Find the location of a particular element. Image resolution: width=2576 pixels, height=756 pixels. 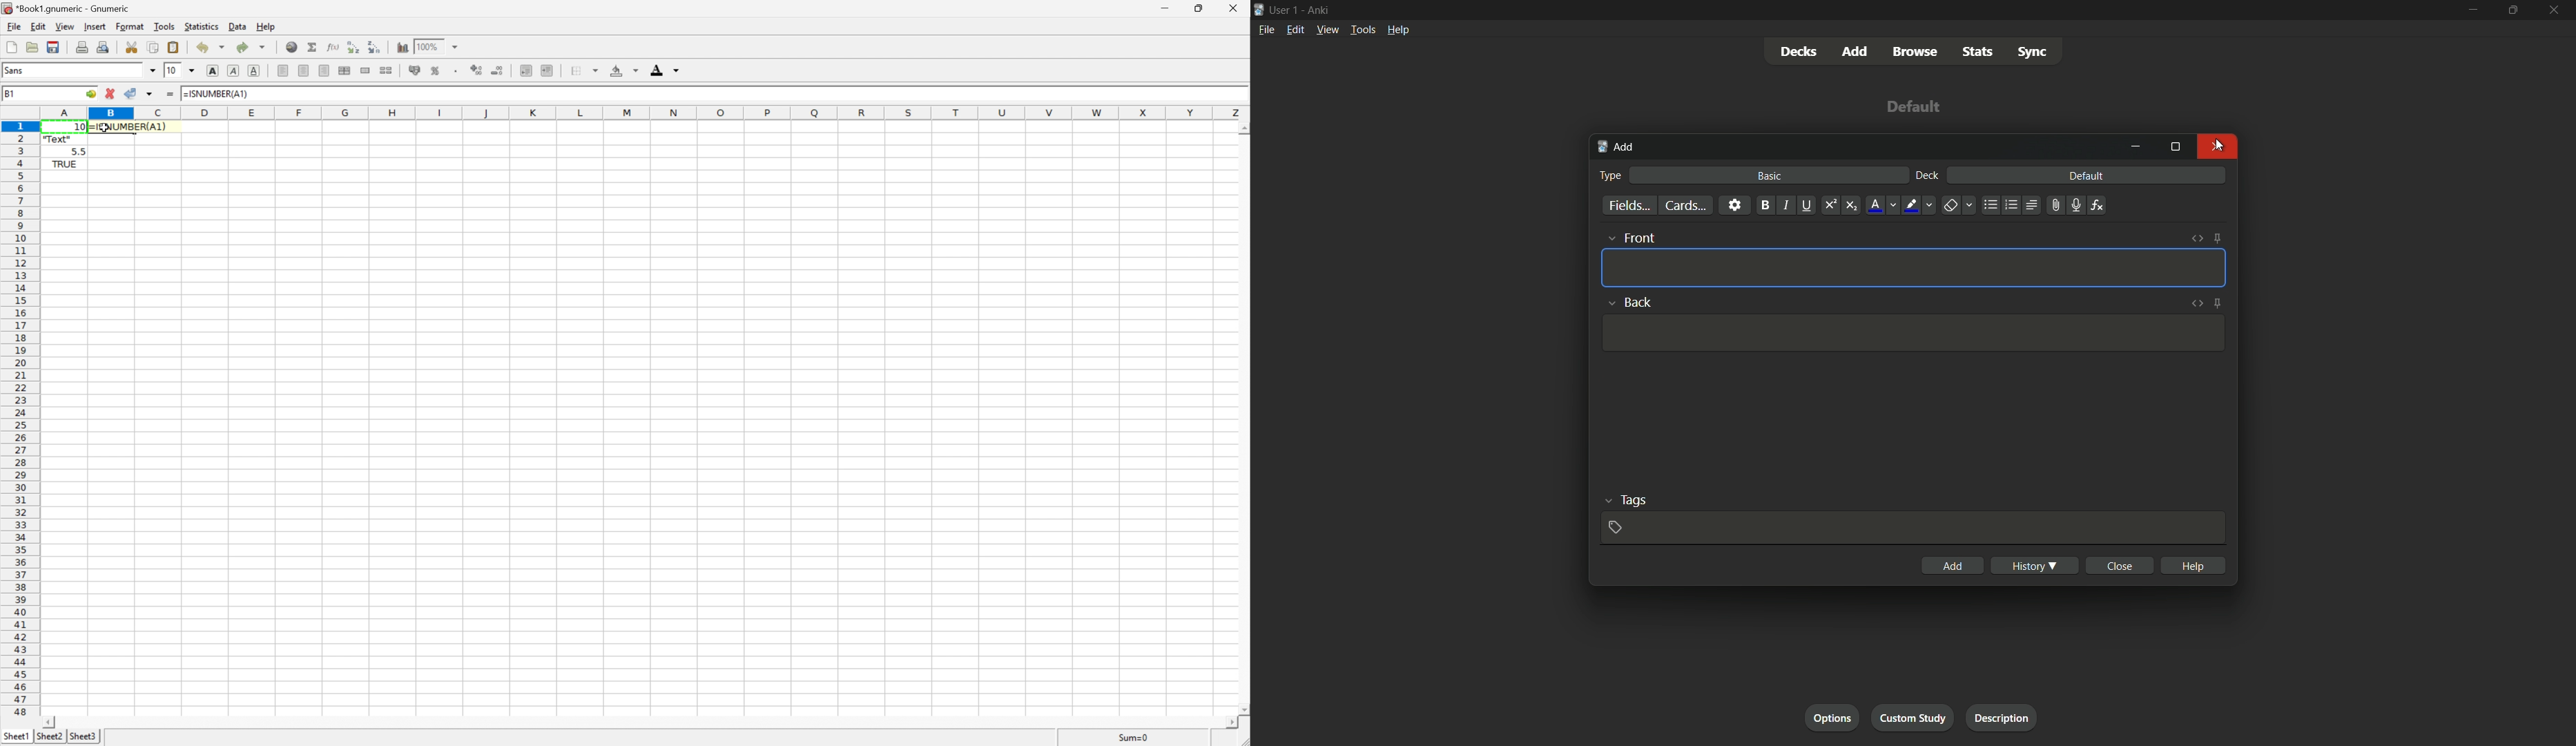

toggle html editor is located at coordinates (2197, 238).